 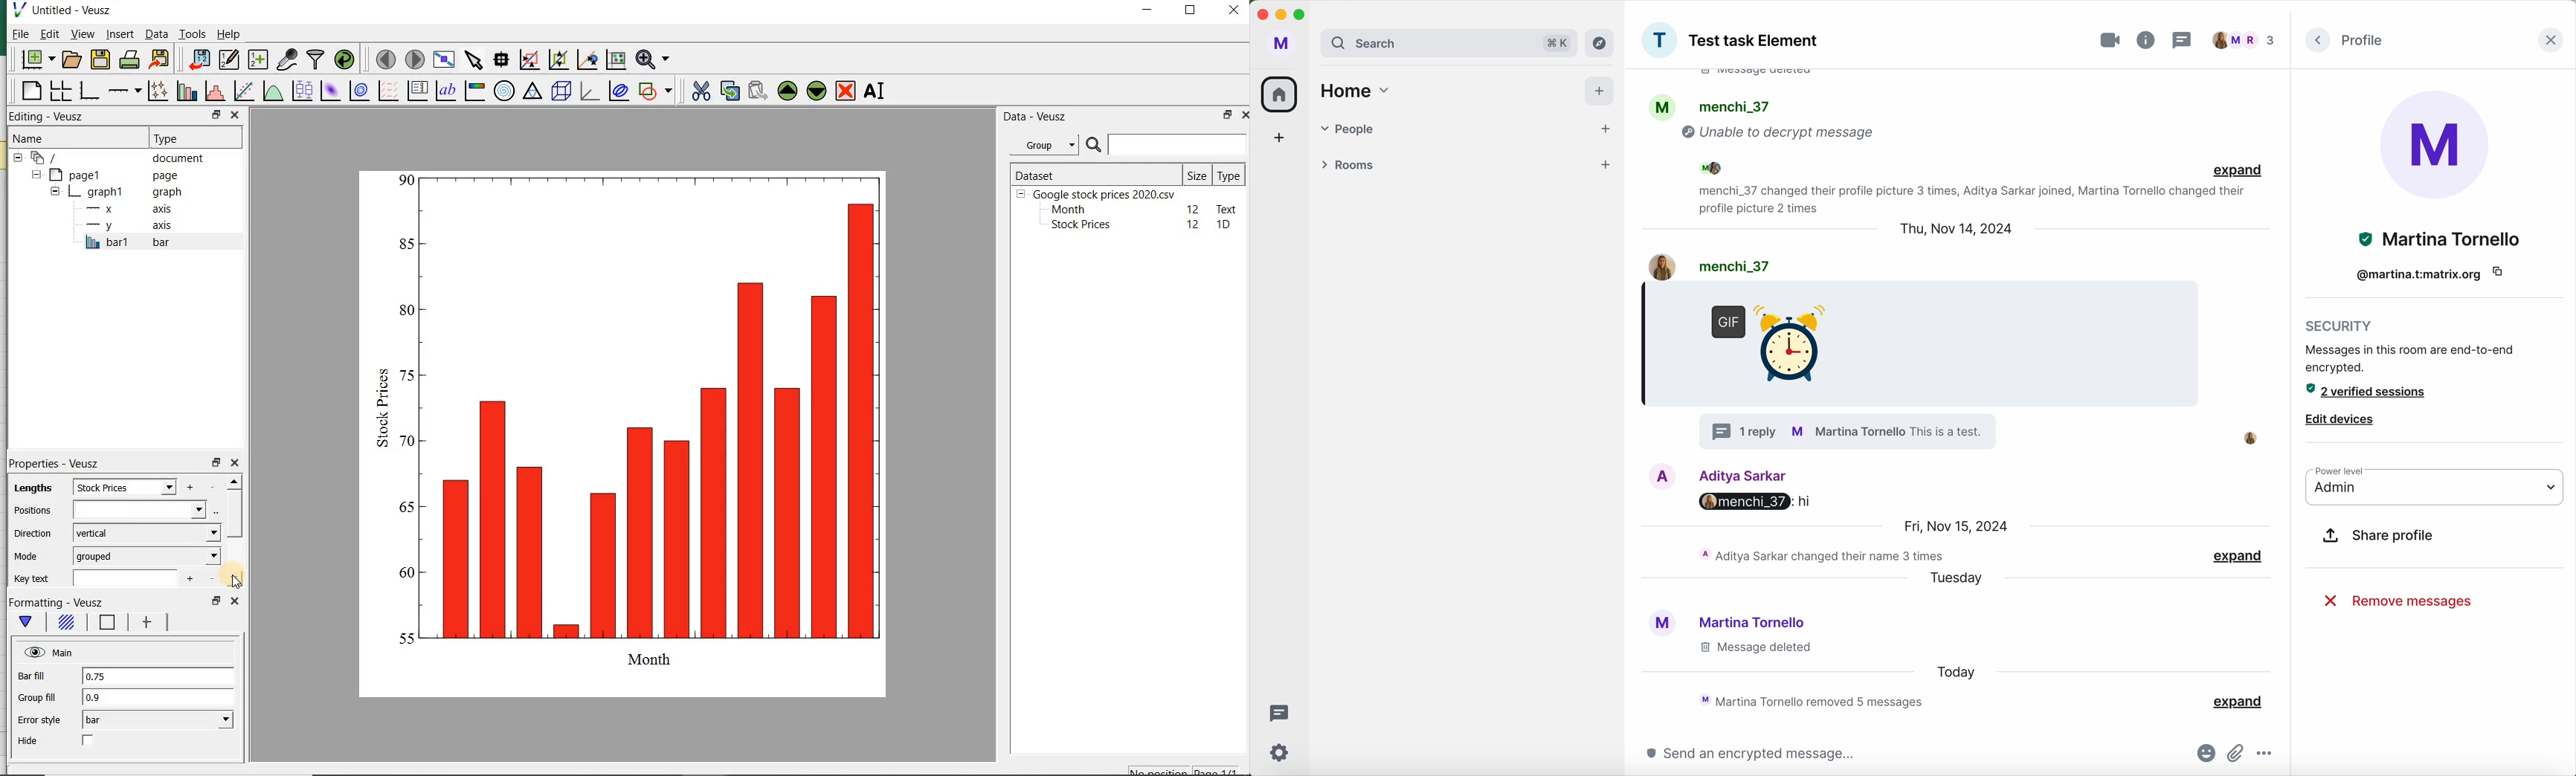 What do you see at coordinates (503, 90) in the screenshot?
I see `polar graph` at bounding box center [503, 90].